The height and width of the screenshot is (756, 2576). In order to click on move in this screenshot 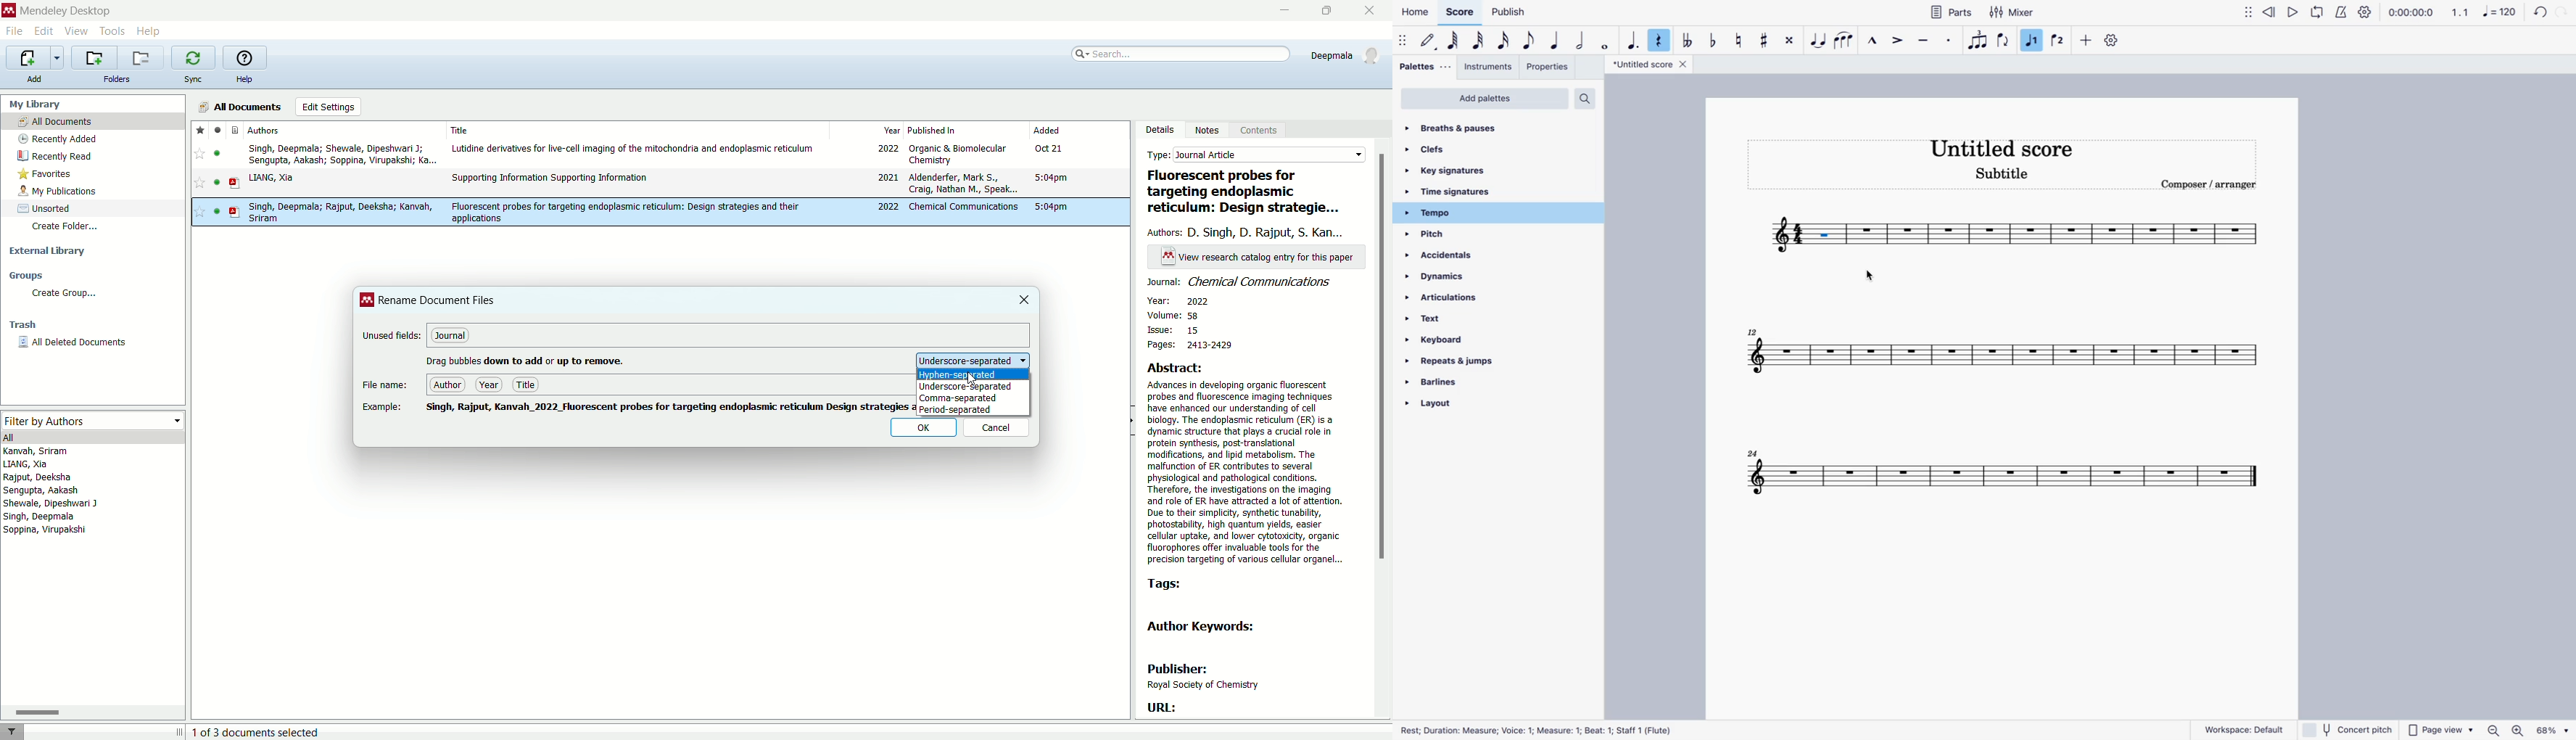, I will do `click(2246, 12)`.